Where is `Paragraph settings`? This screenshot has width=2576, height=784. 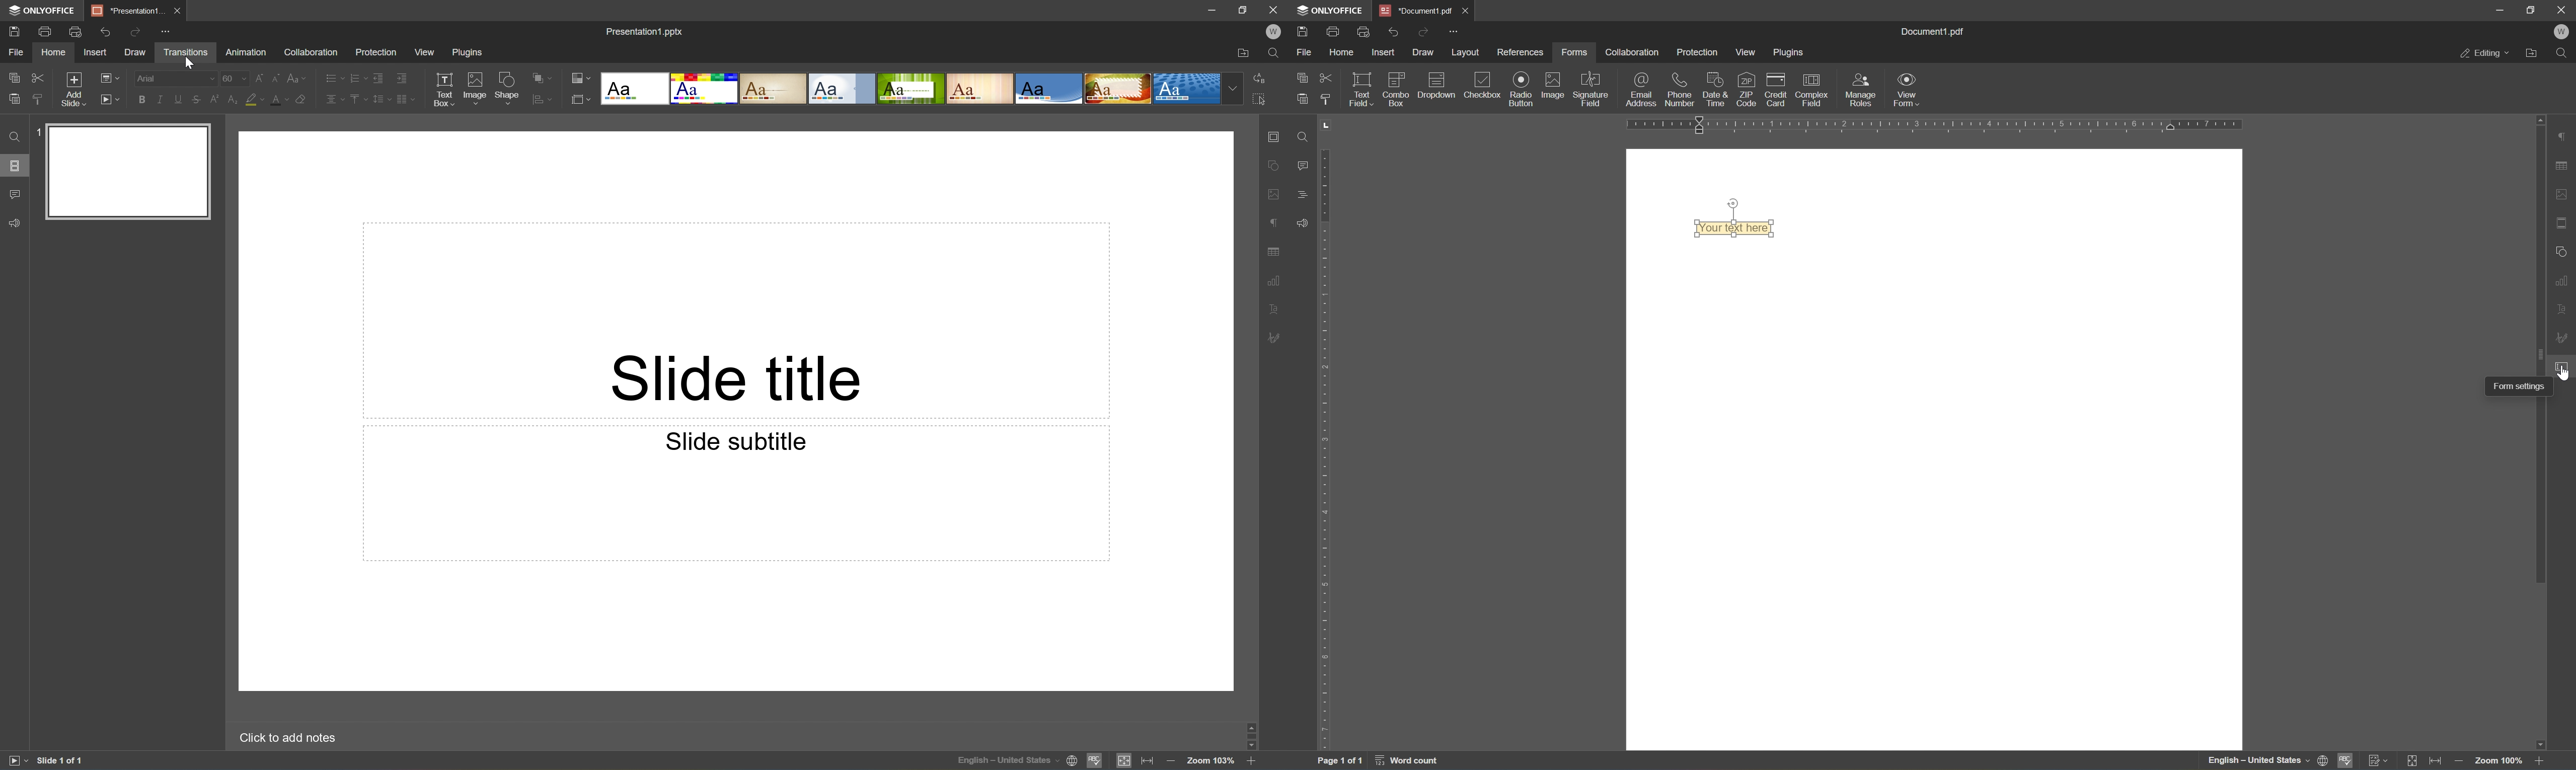 Paragraph settings is located at coordinates (1273, 223).